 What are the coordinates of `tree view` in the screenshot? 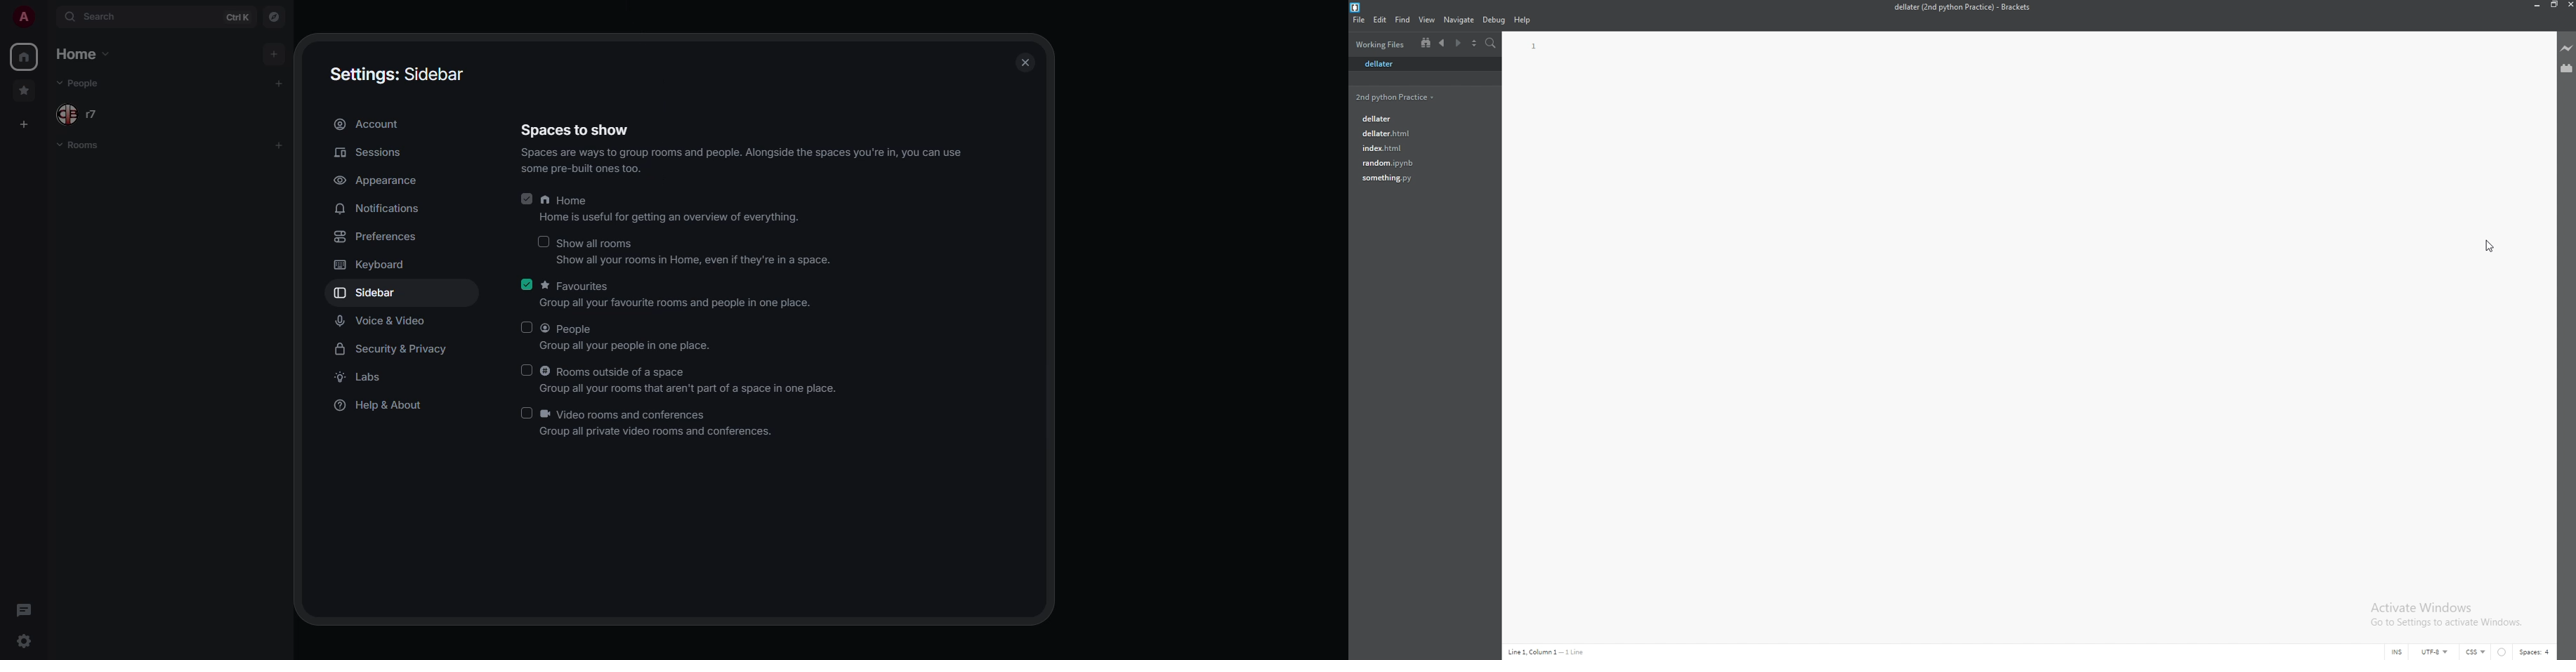 It's located at (1426, 42).